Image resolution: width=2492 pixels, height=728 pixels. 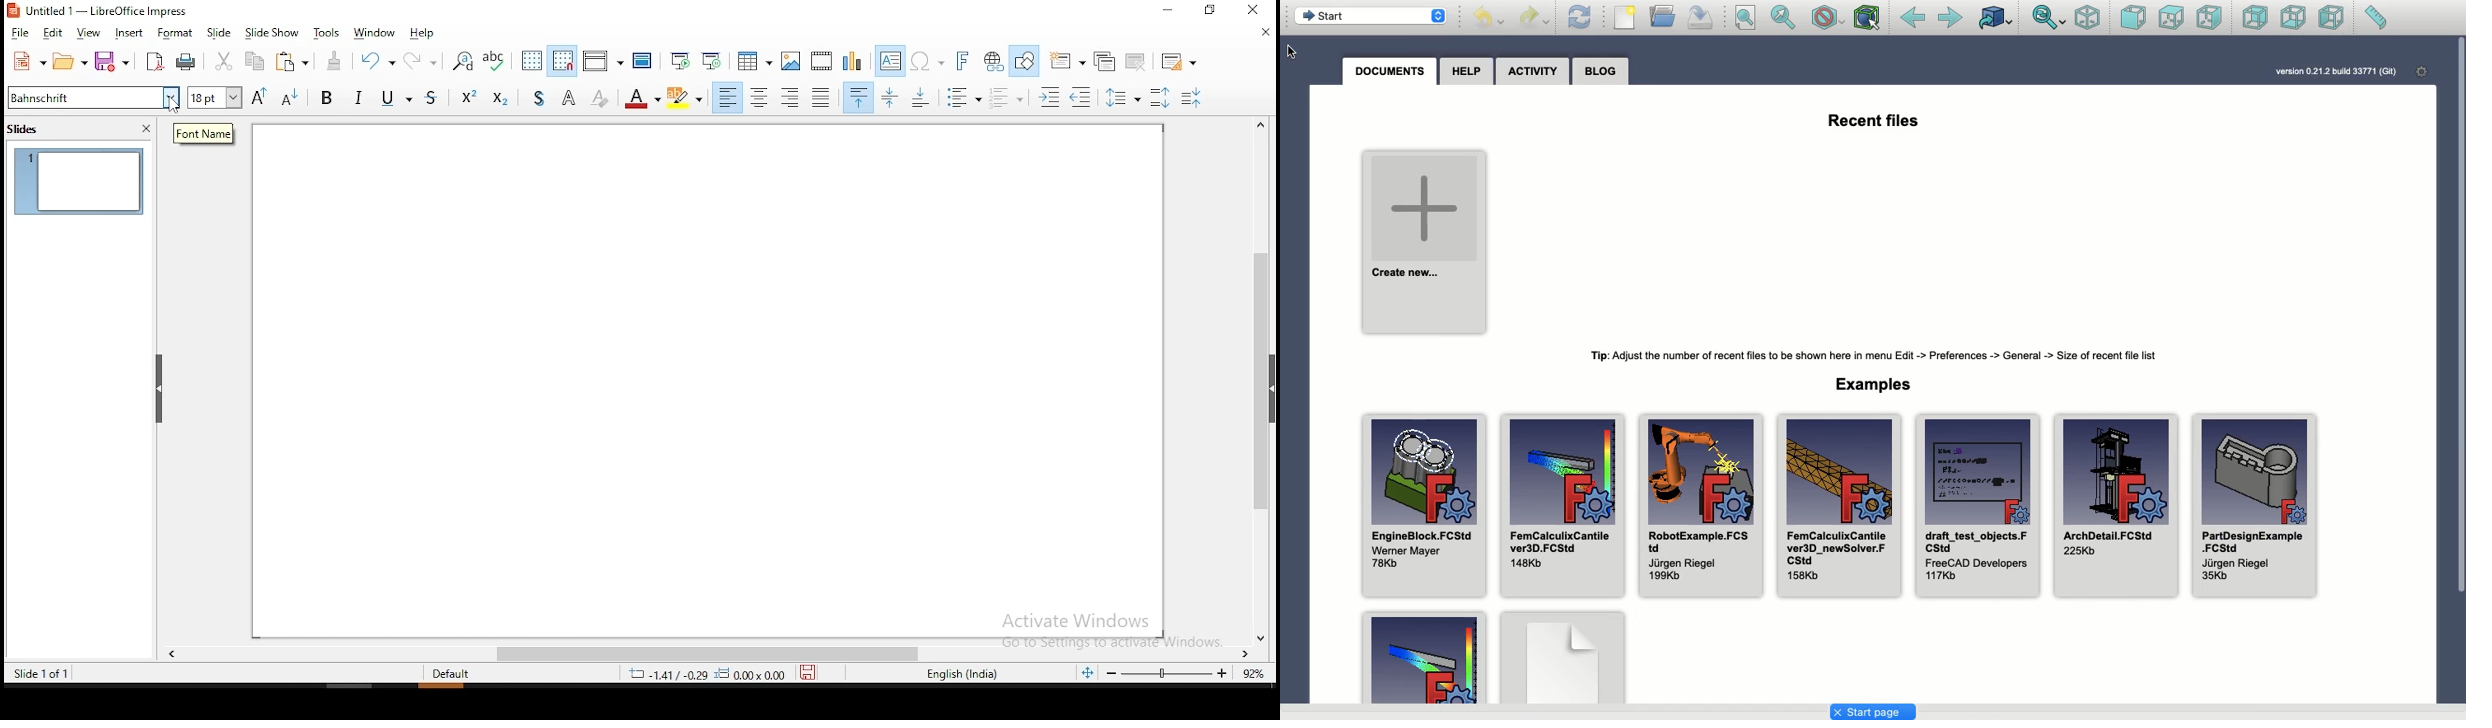 I want to click on copy, so click(x=255, y=63).